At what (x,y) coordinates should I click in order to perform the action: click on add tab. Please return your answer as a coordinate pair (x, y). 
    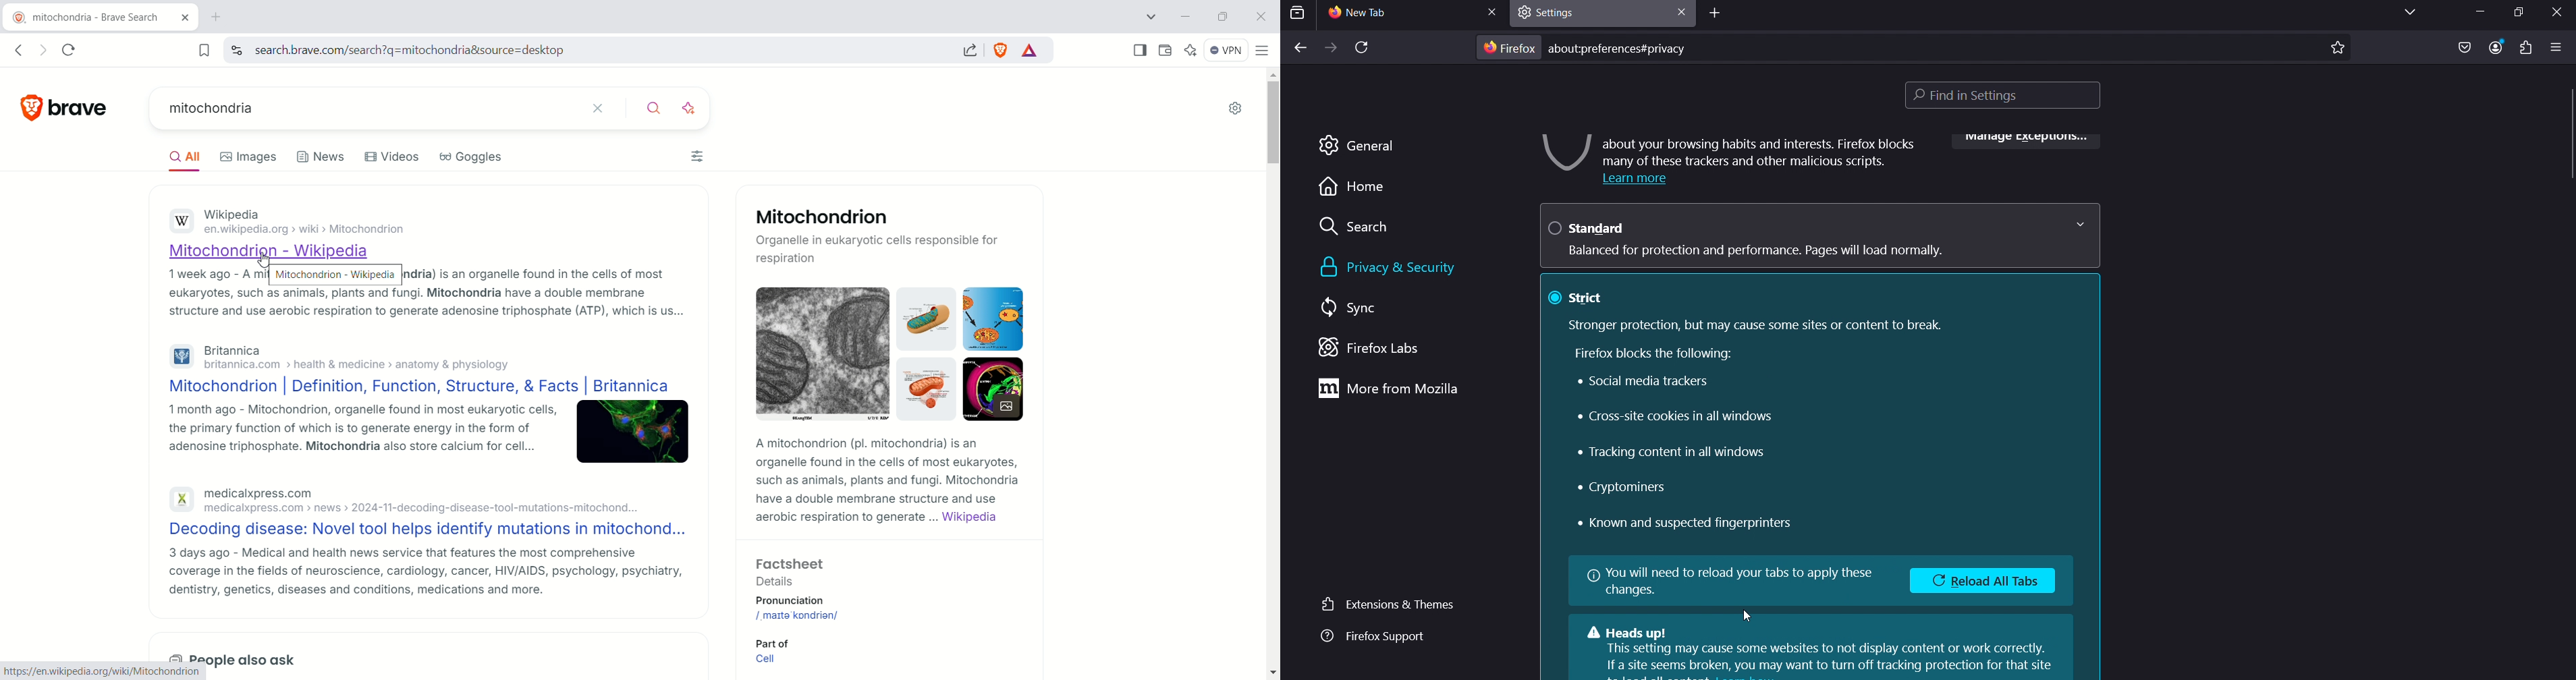
    Looking at the image, I should click on (1716, 16).